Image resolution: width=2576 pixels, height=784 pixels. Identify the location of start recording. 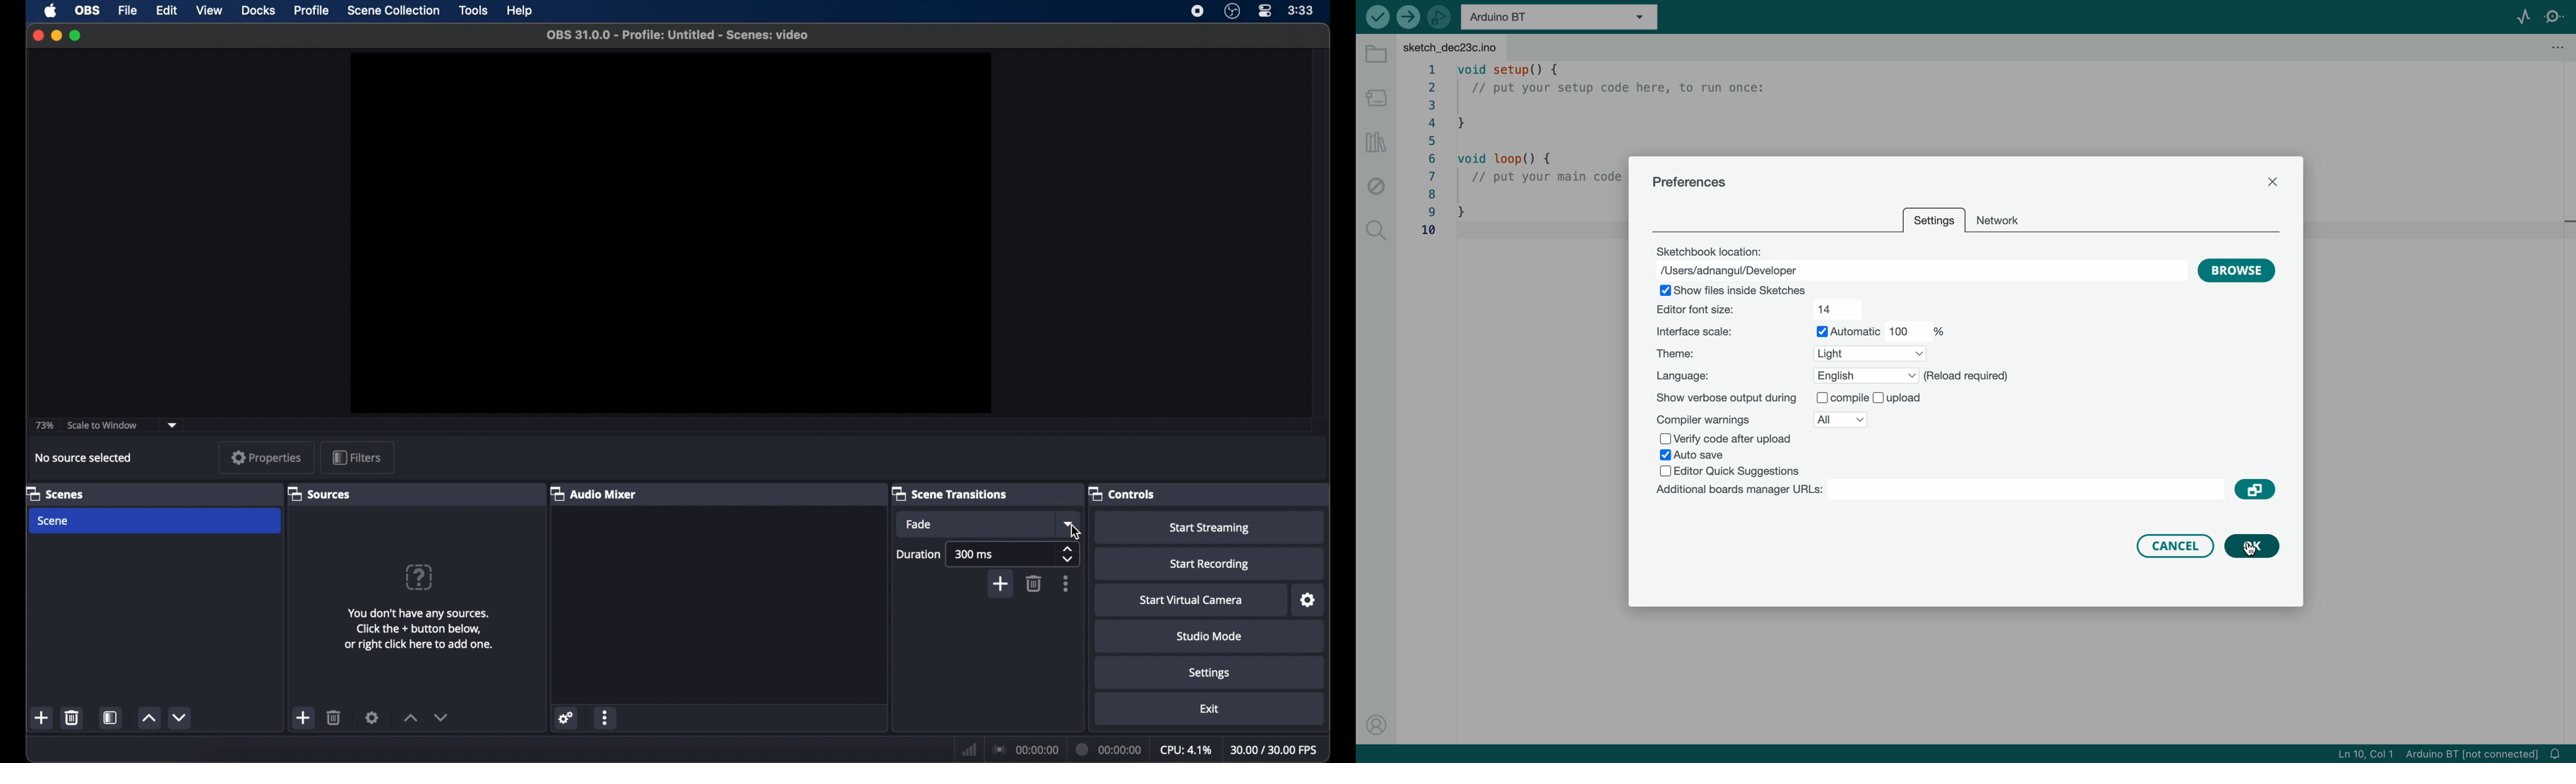
(1210, 564).